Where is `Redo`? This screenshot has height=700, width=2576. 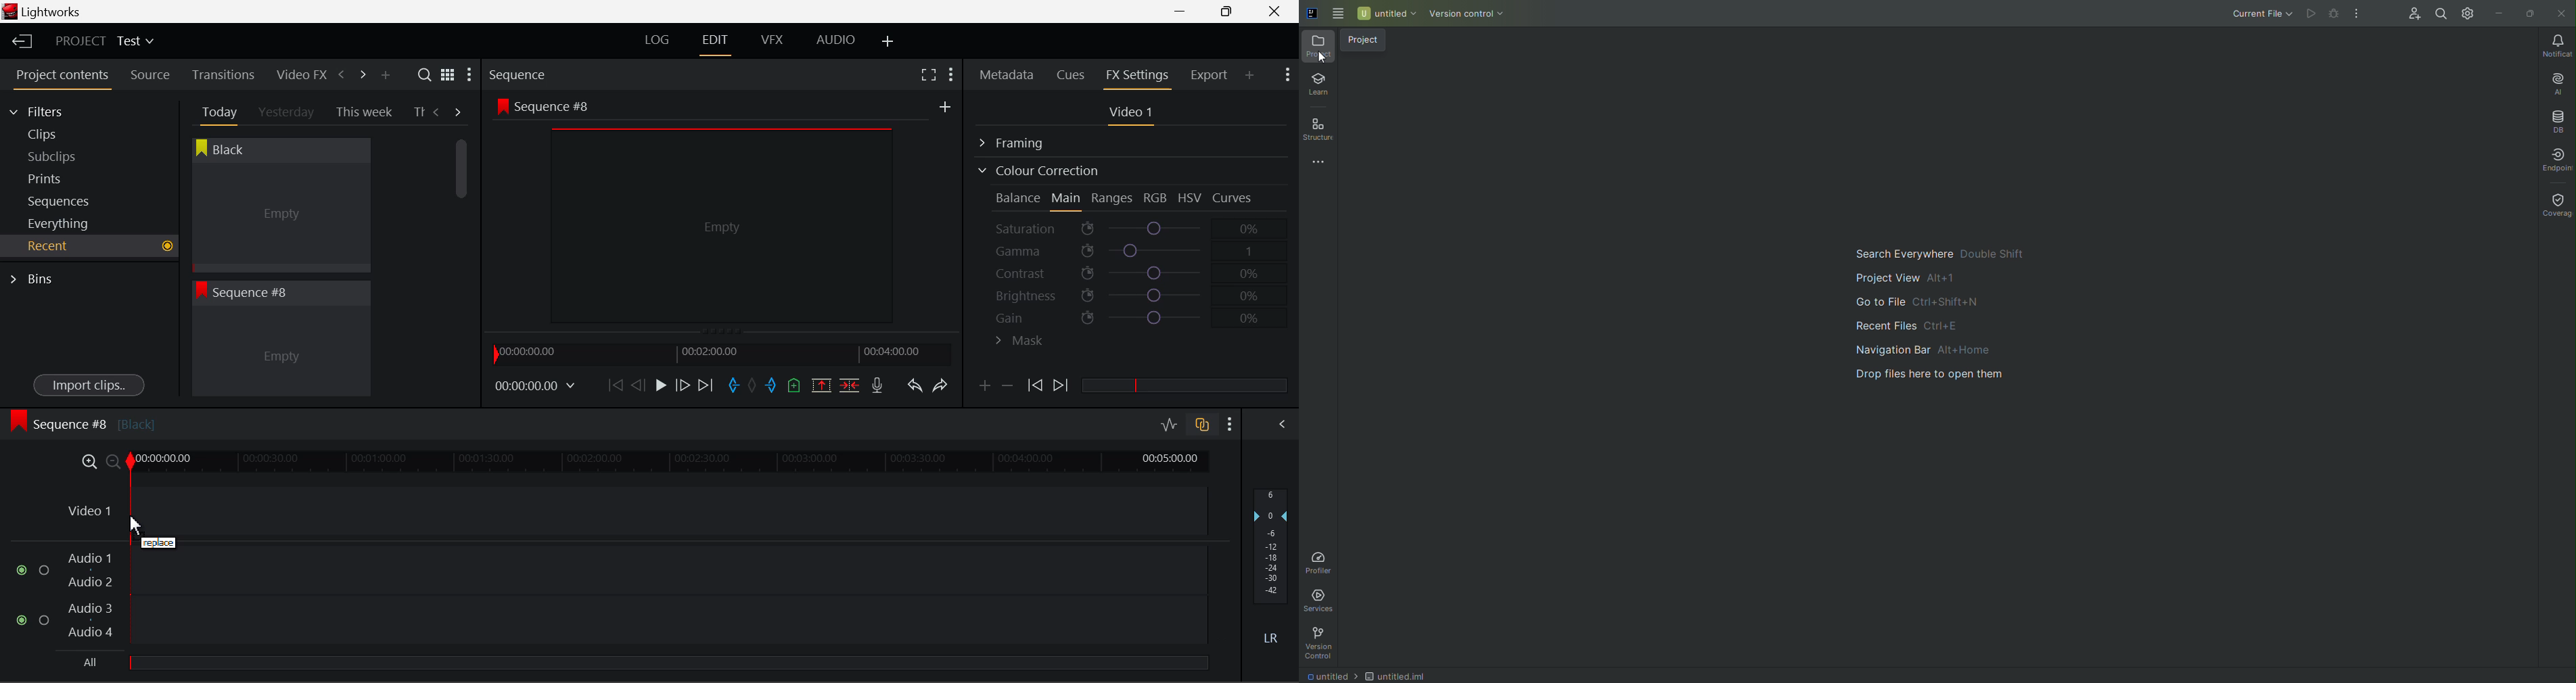 Redo is located at coordinates (940, 385).